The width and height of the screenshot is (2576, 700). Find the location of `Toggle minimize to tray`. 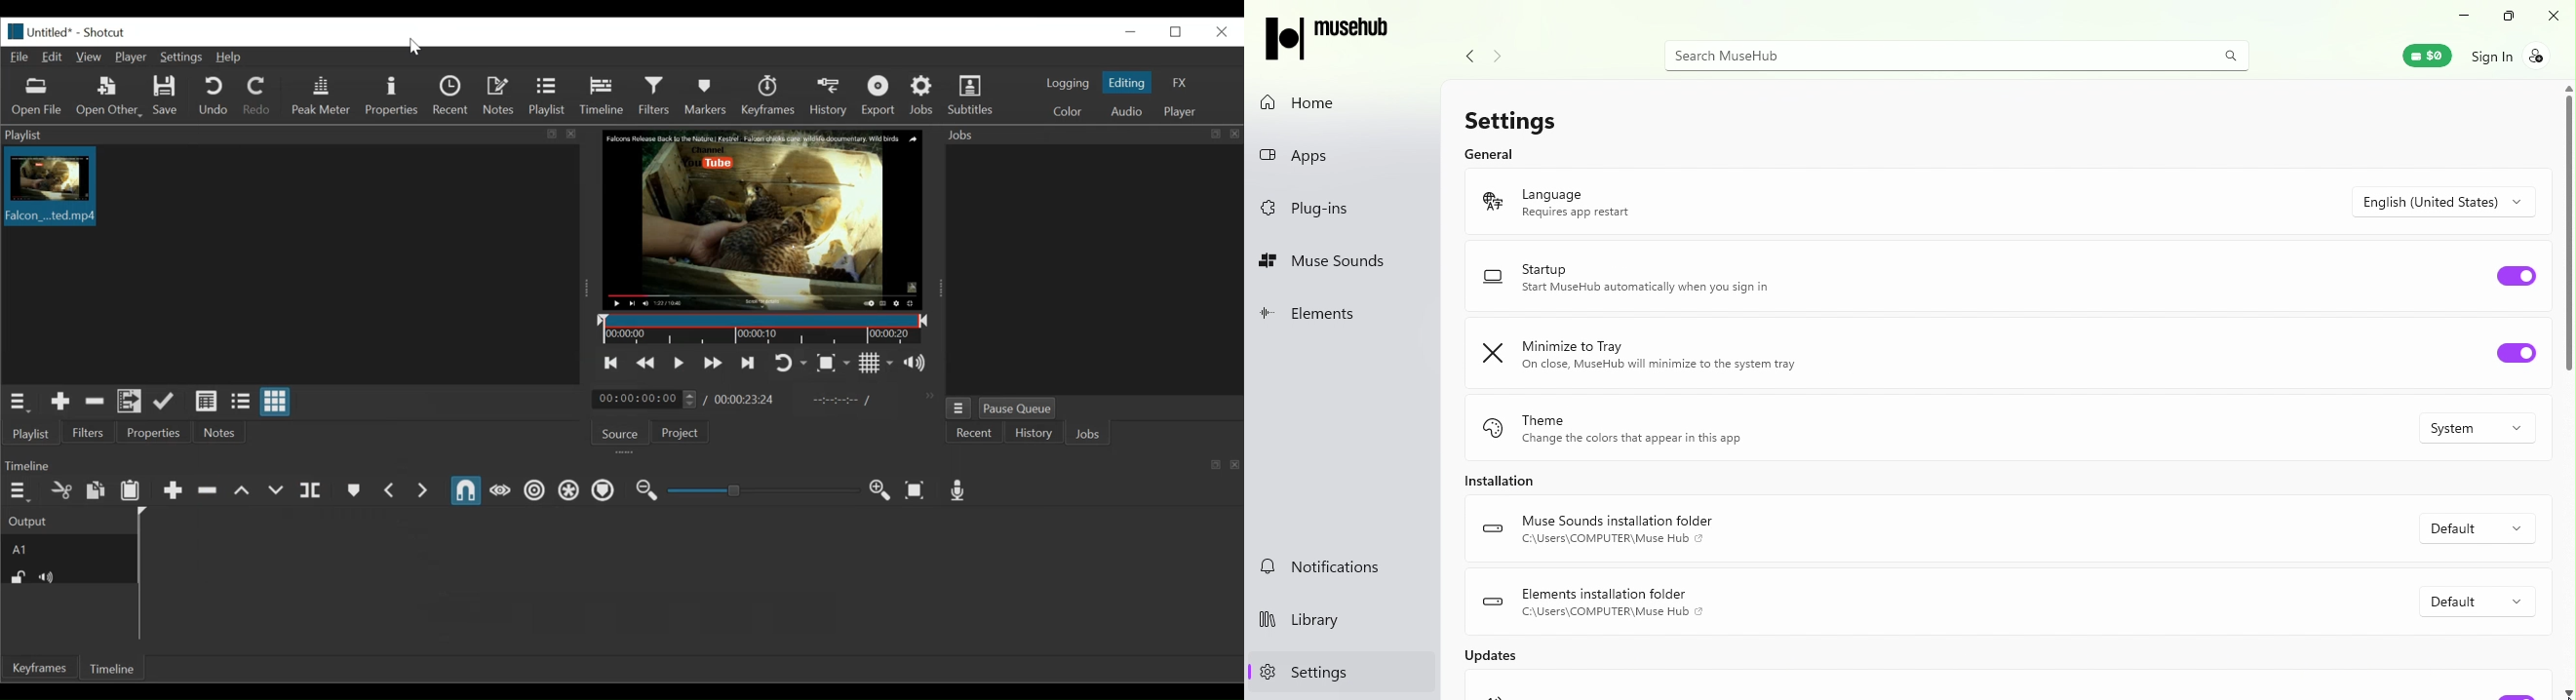

Toggle minimize to tray is located at coordinates (2498, 356).